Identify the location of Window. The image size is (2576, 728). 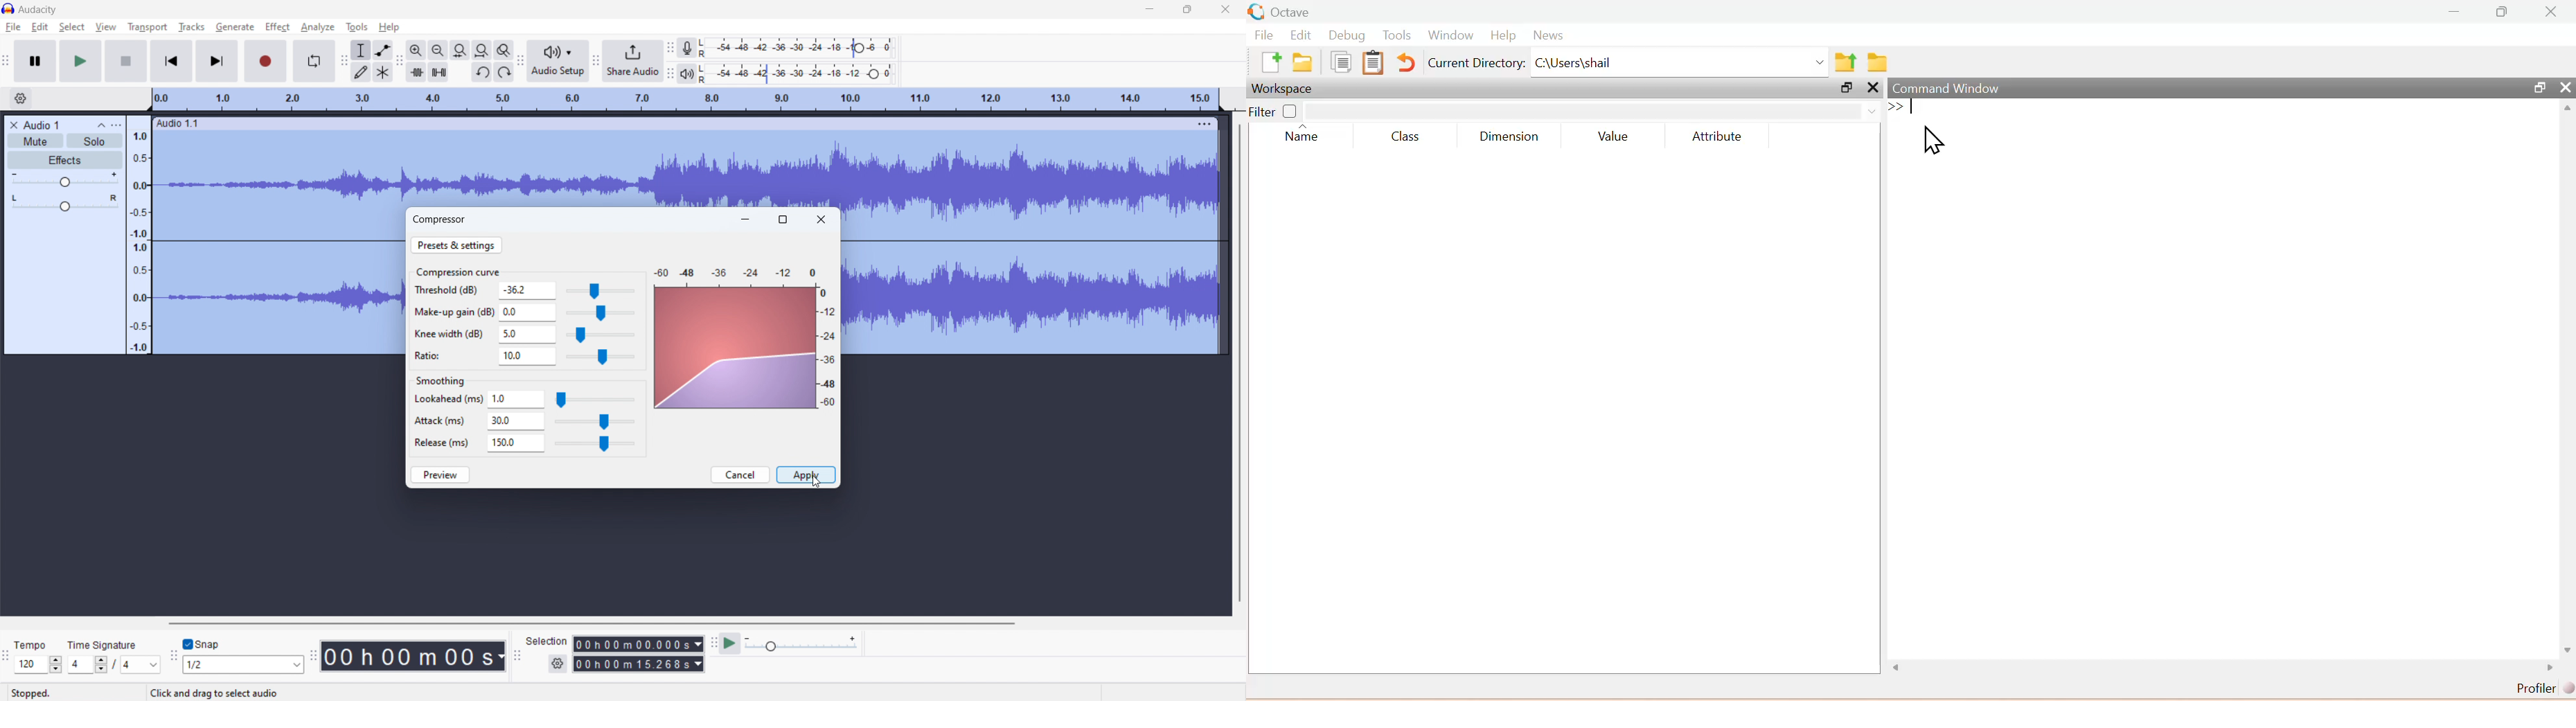
(1448, 37).